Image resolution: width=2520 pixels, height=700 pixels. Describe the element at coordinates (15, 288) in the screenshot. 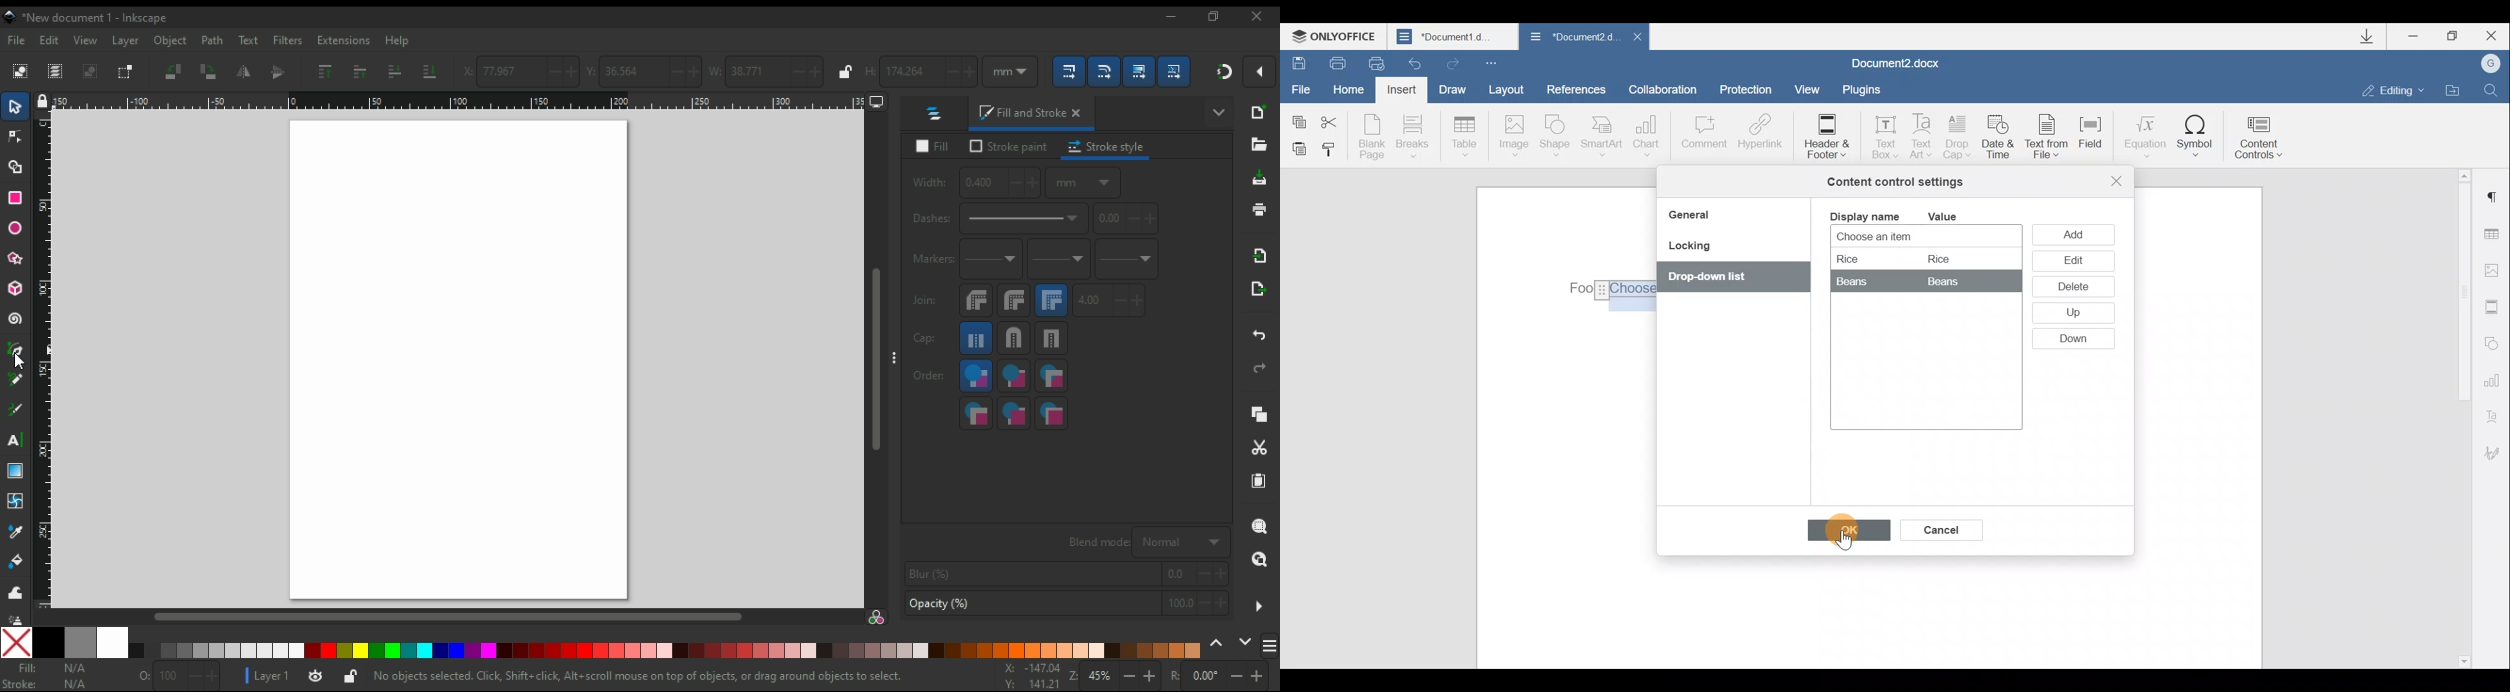

I see `3D box tool` at that location.